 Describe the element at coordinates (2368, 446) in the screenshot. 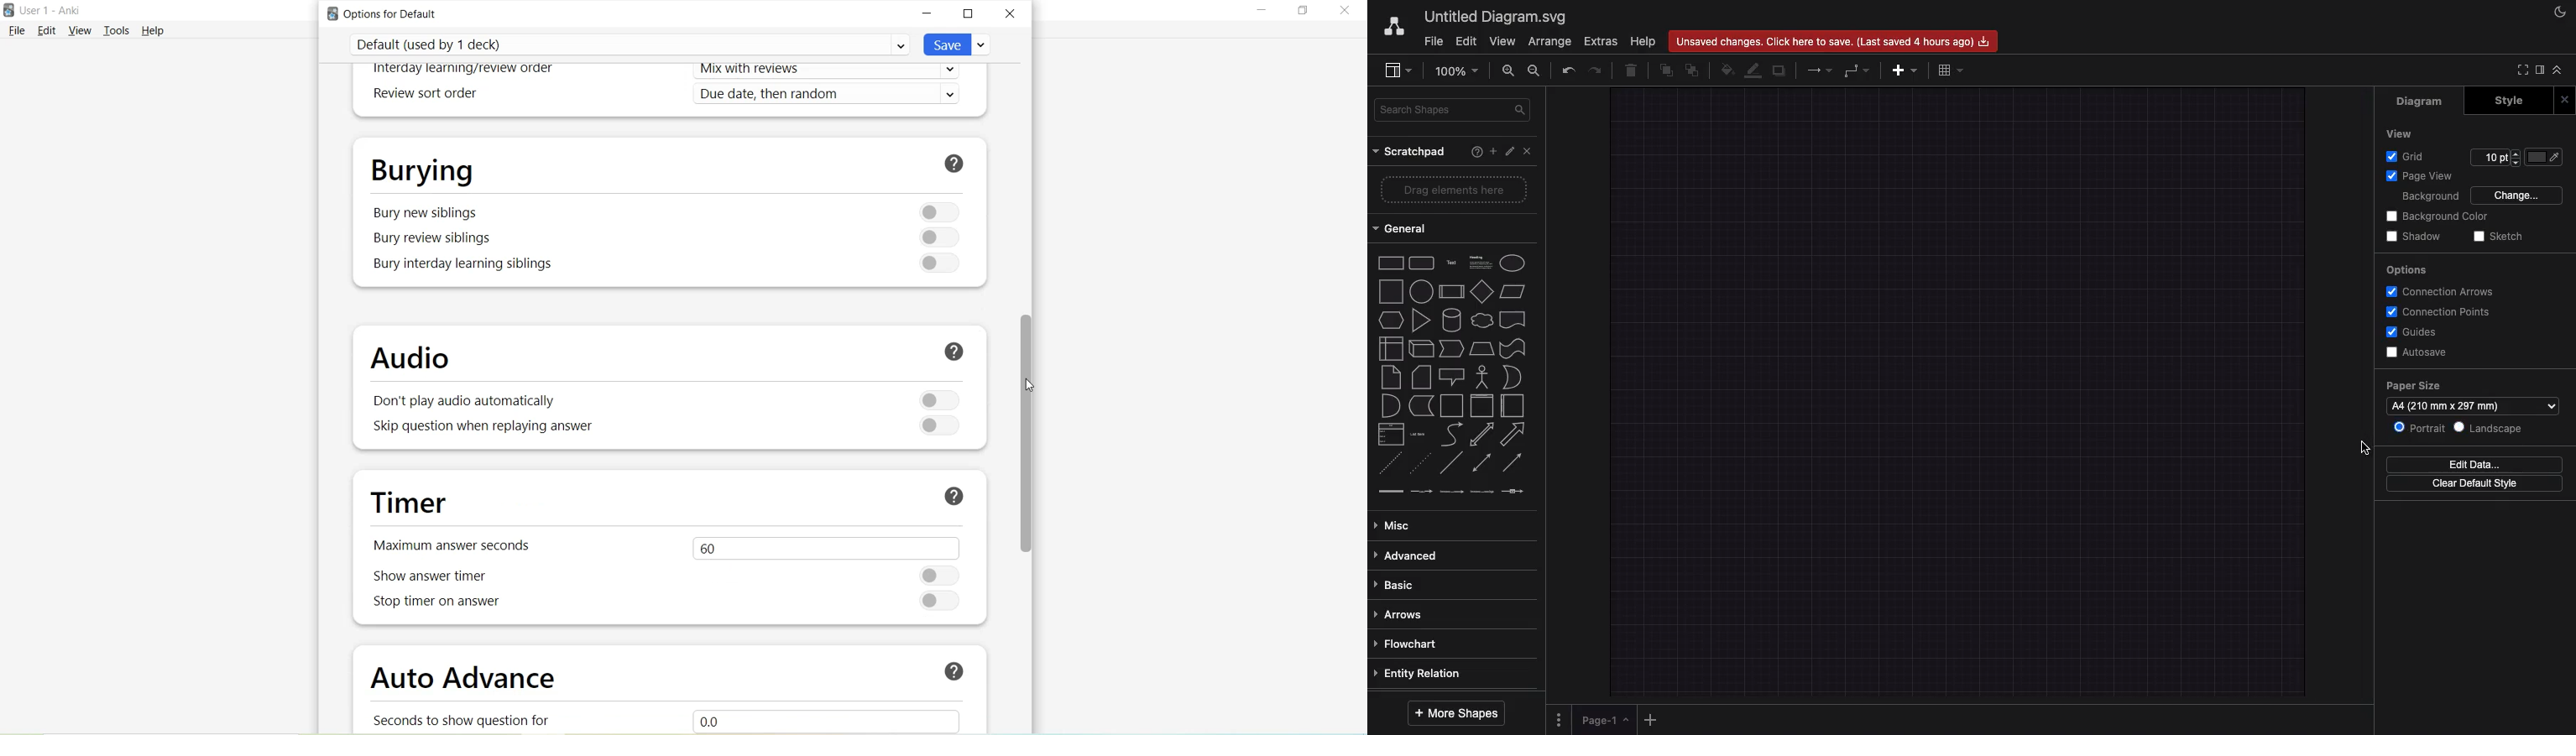

I see `Selected` at that location.